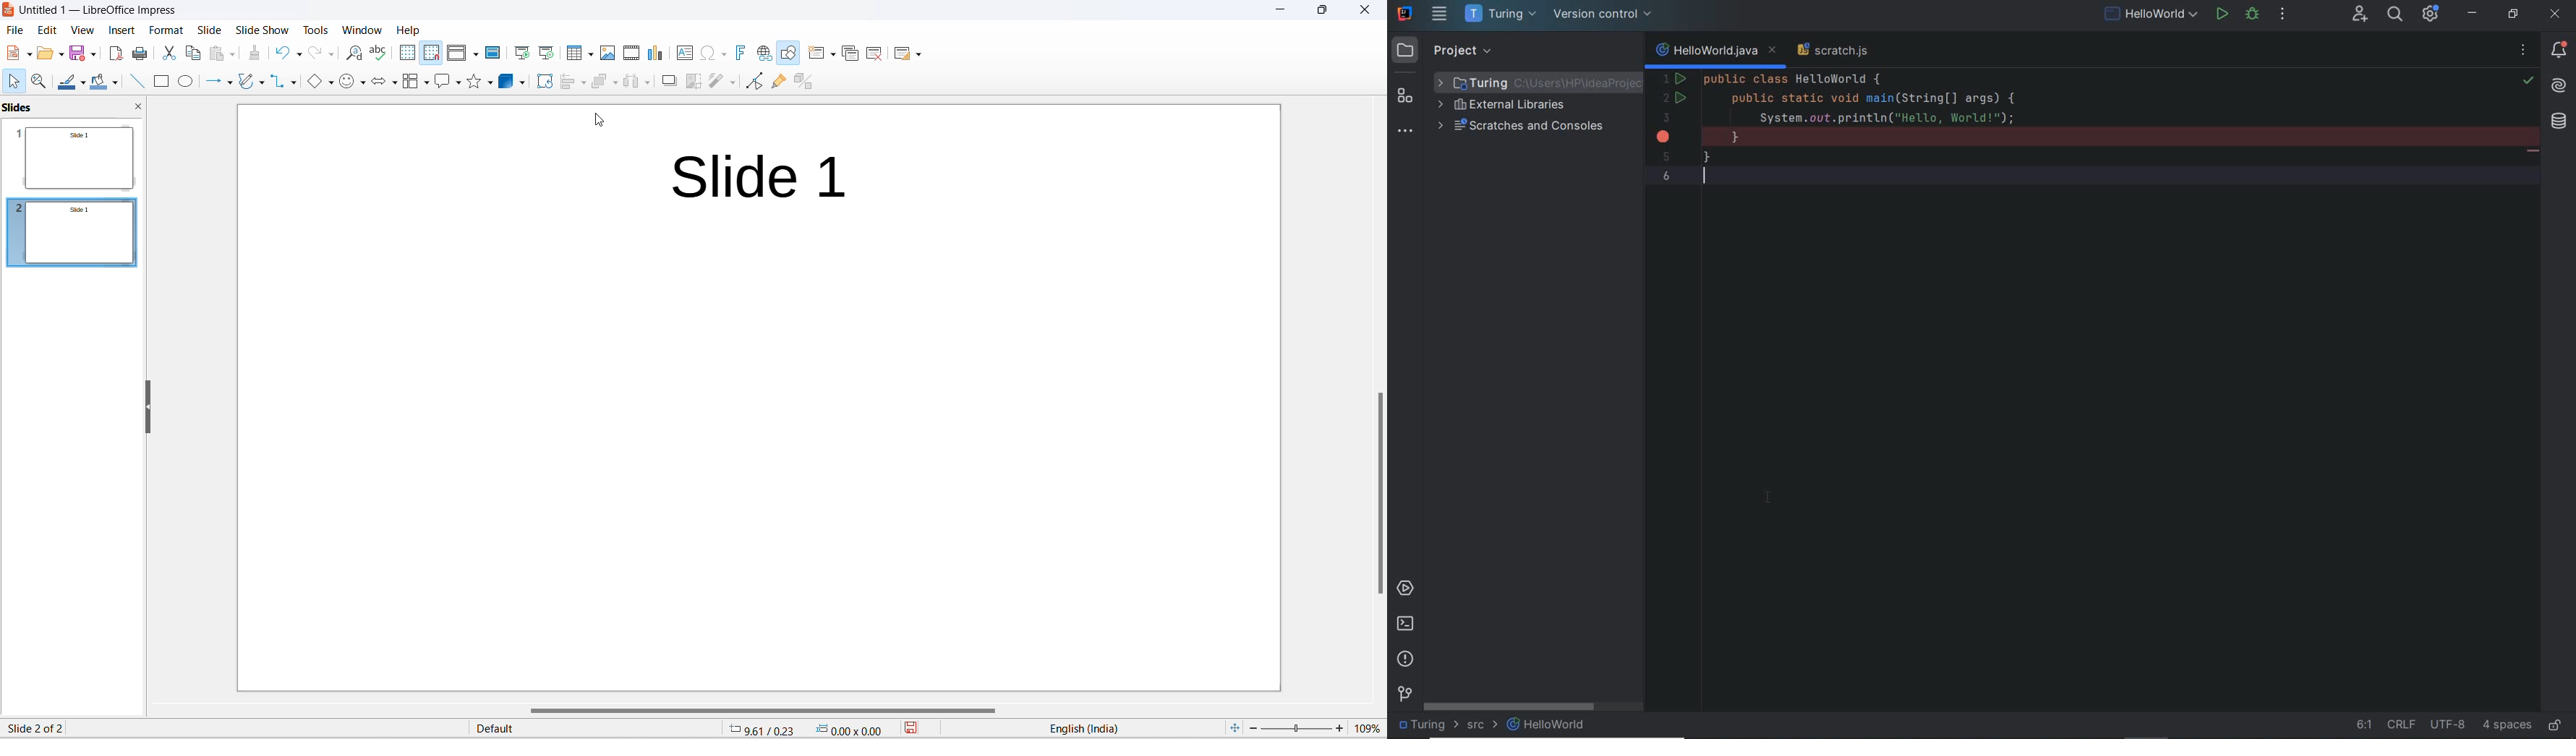  Describe the element at coordinates (51, 54) in the screenshot. I see `open options` at that location.